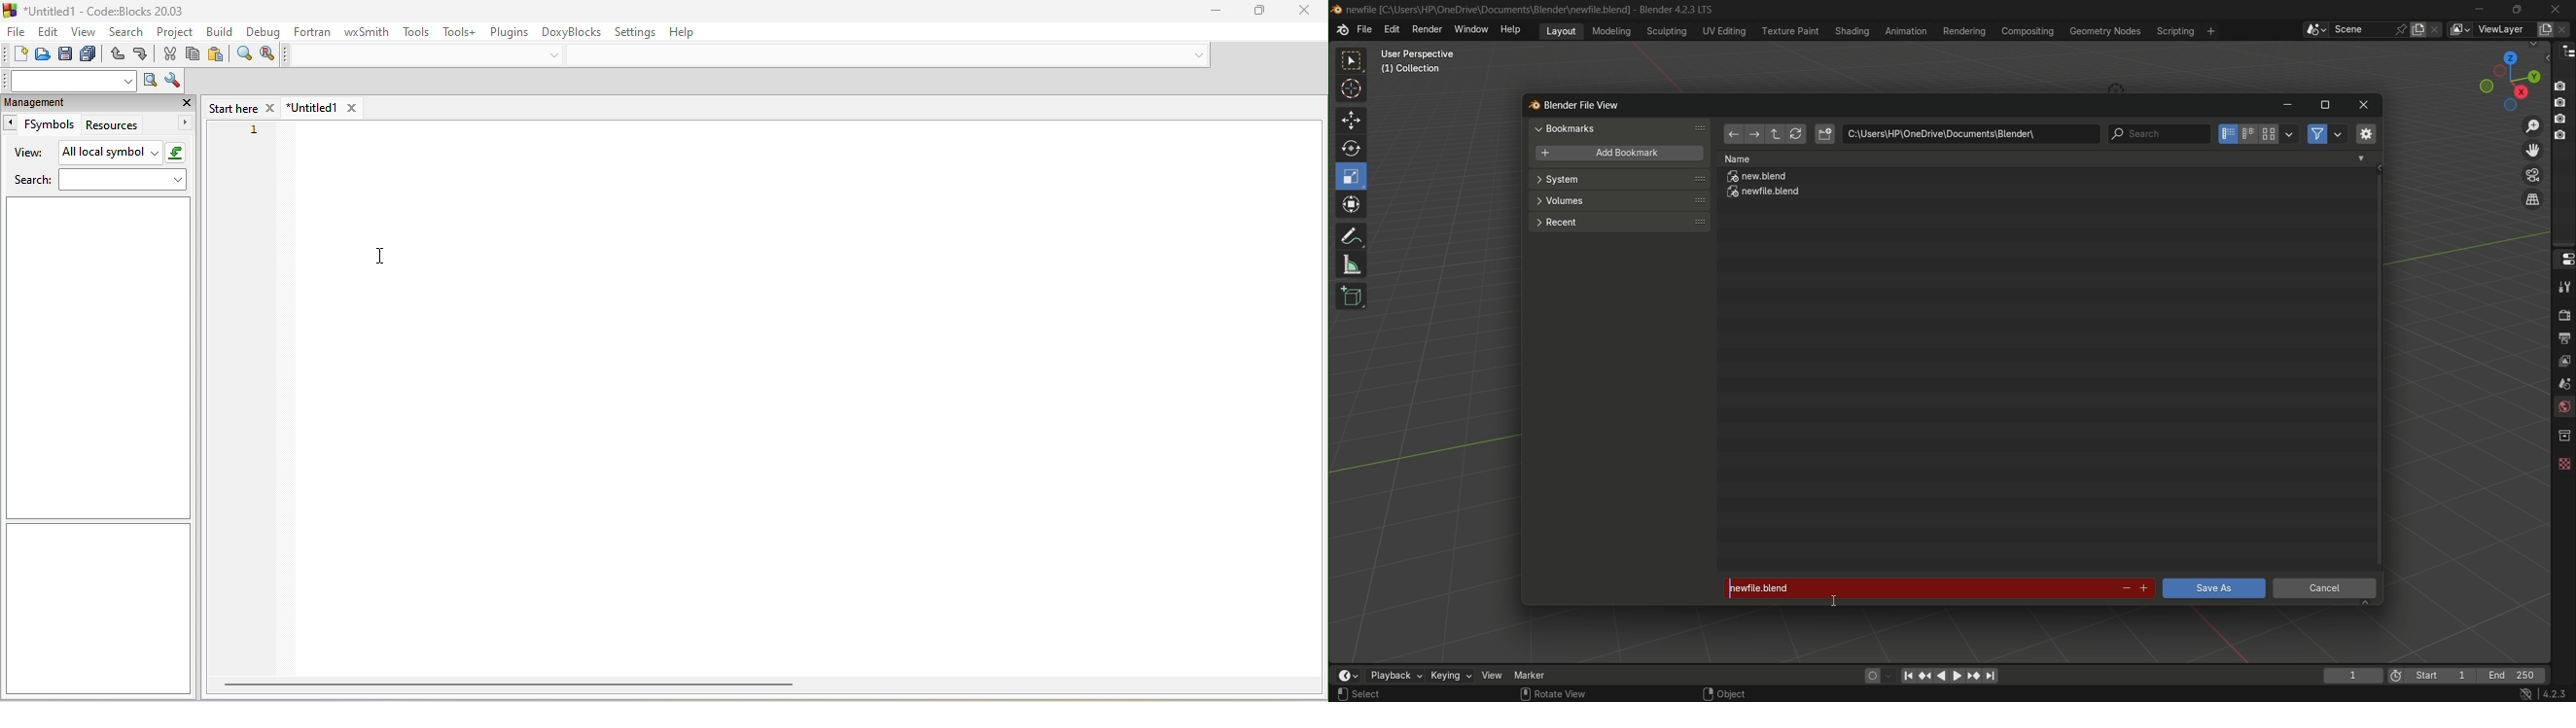  Describe the element at coordinates (2544, 29) in the screenshot. I see `add view layer` at that location.